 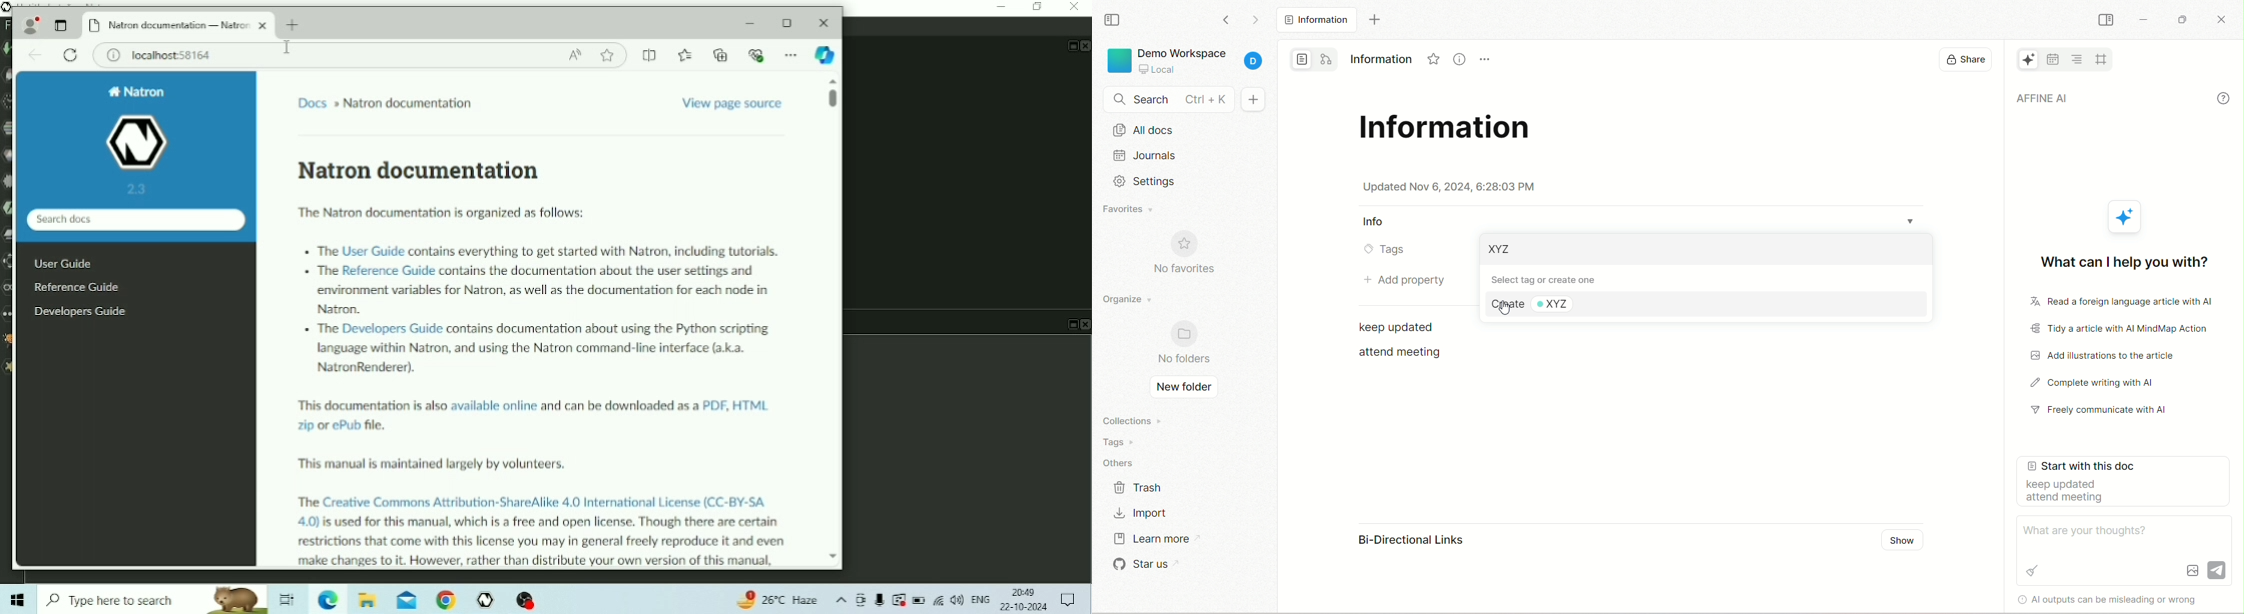 What do you see at coordinates (2115, 303) in the screenshot?
I see `read a foreign language article with AI` at bounding box center [2115, 303].